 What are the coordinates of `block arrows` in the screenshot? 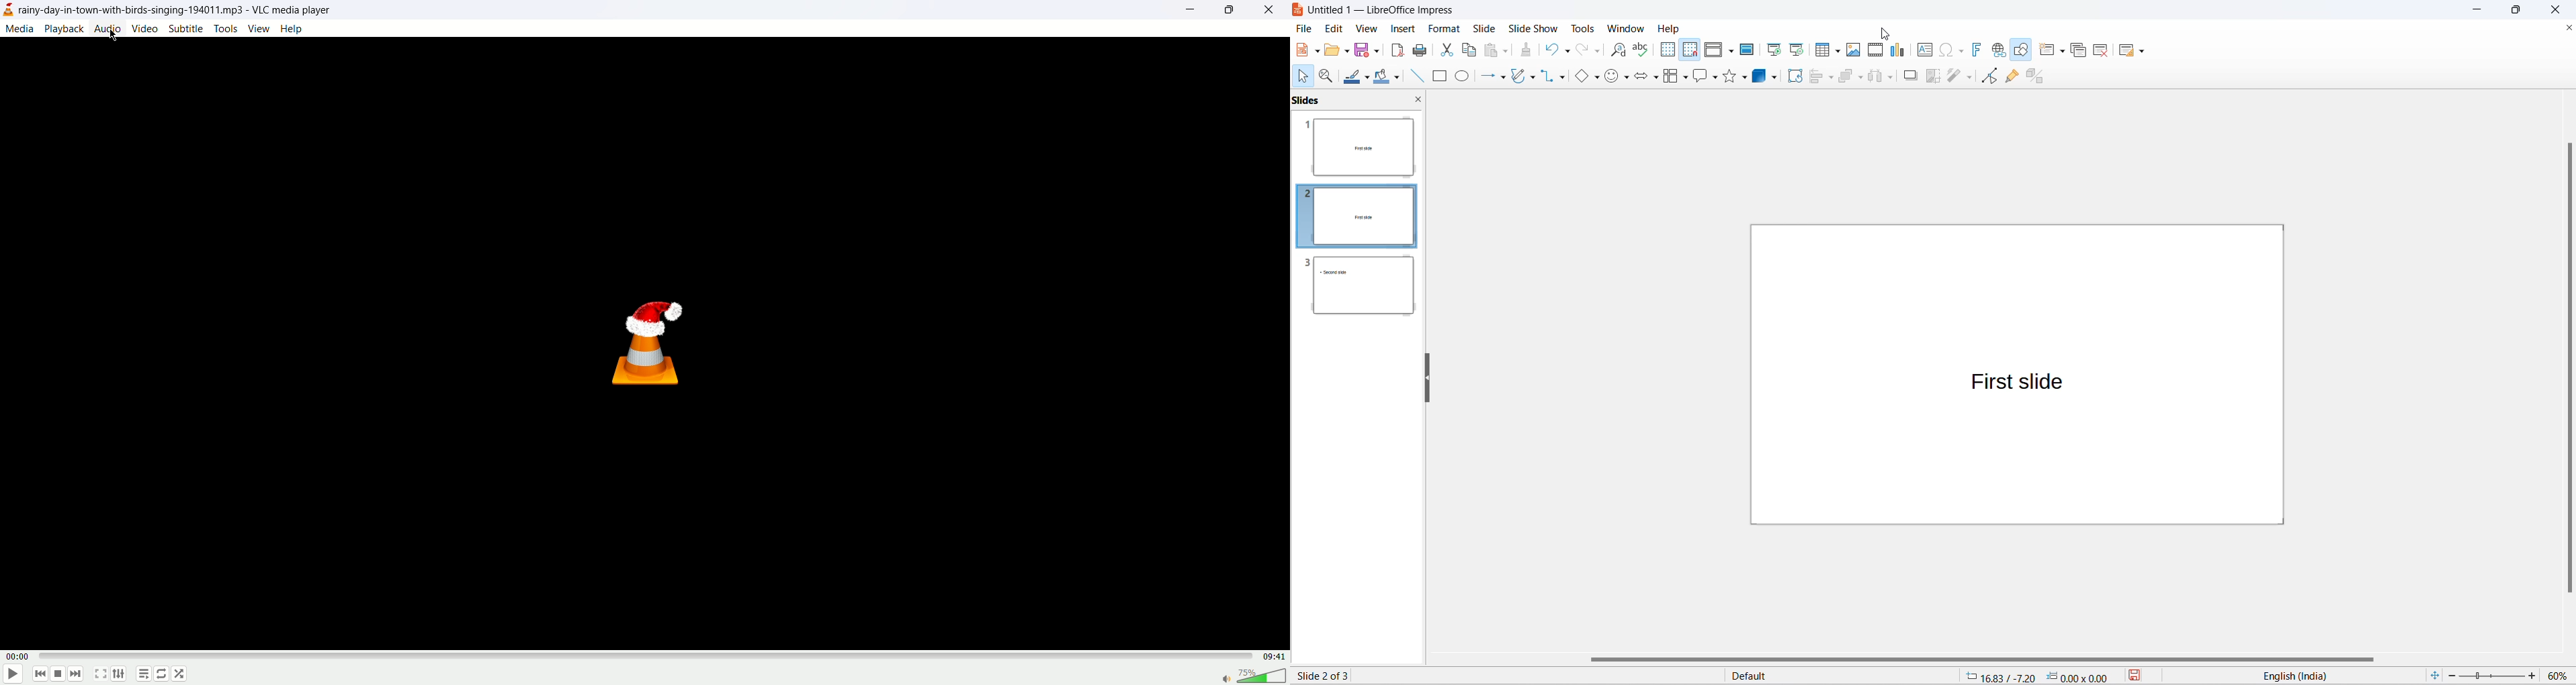 It's located at (1642, 76).